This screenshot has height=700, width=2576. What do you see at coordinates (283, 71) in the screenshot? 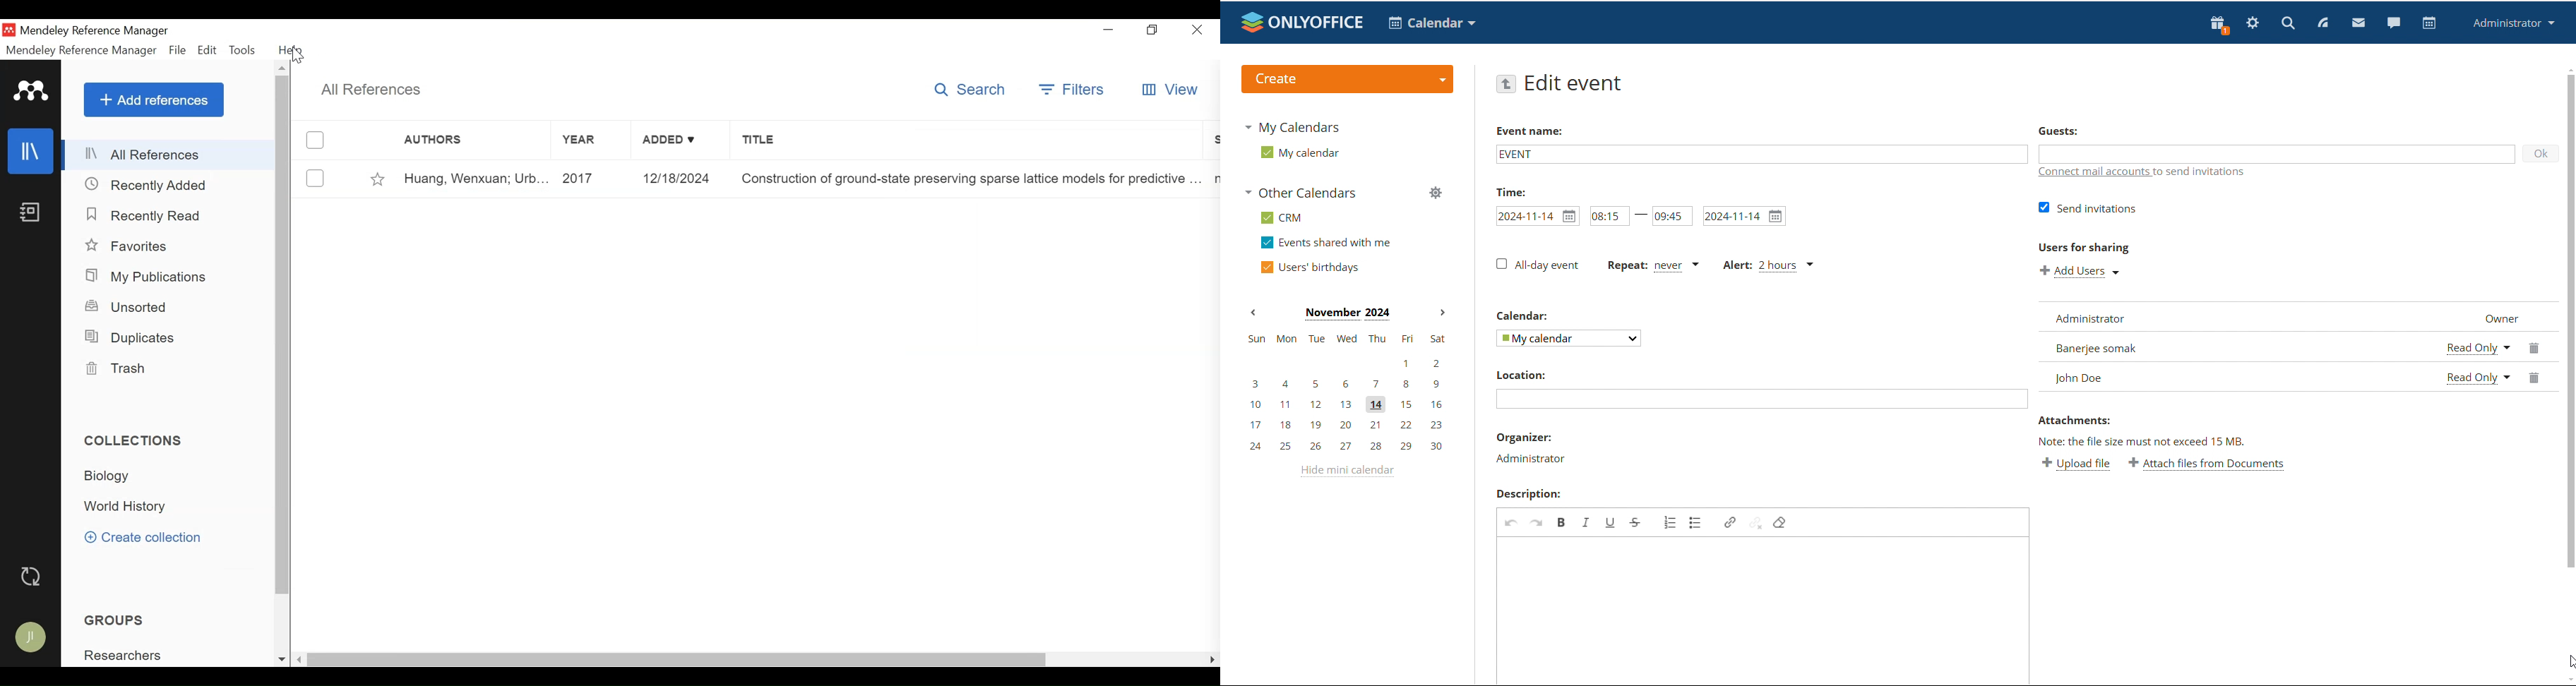
I see `Scroll up` at bounding box center [283, 71].